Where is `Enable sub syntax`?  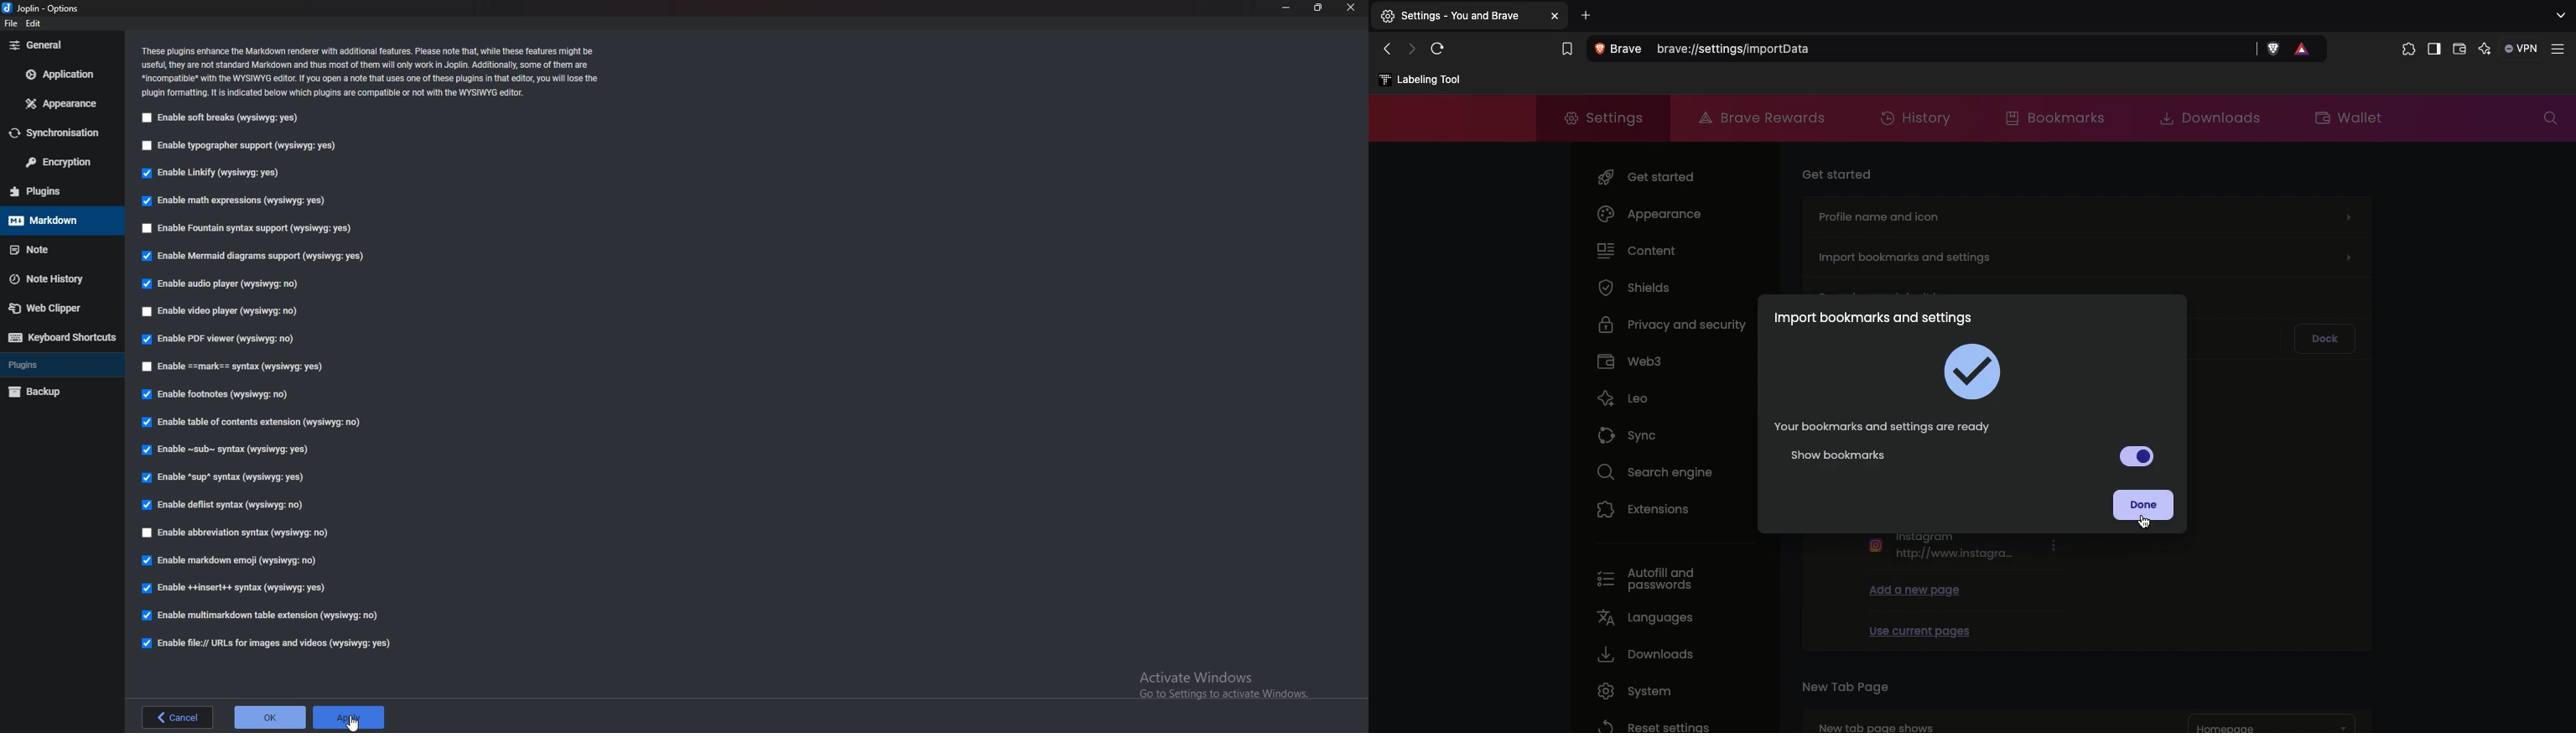
Enable sub syntax is located at coordinates (228, 452).